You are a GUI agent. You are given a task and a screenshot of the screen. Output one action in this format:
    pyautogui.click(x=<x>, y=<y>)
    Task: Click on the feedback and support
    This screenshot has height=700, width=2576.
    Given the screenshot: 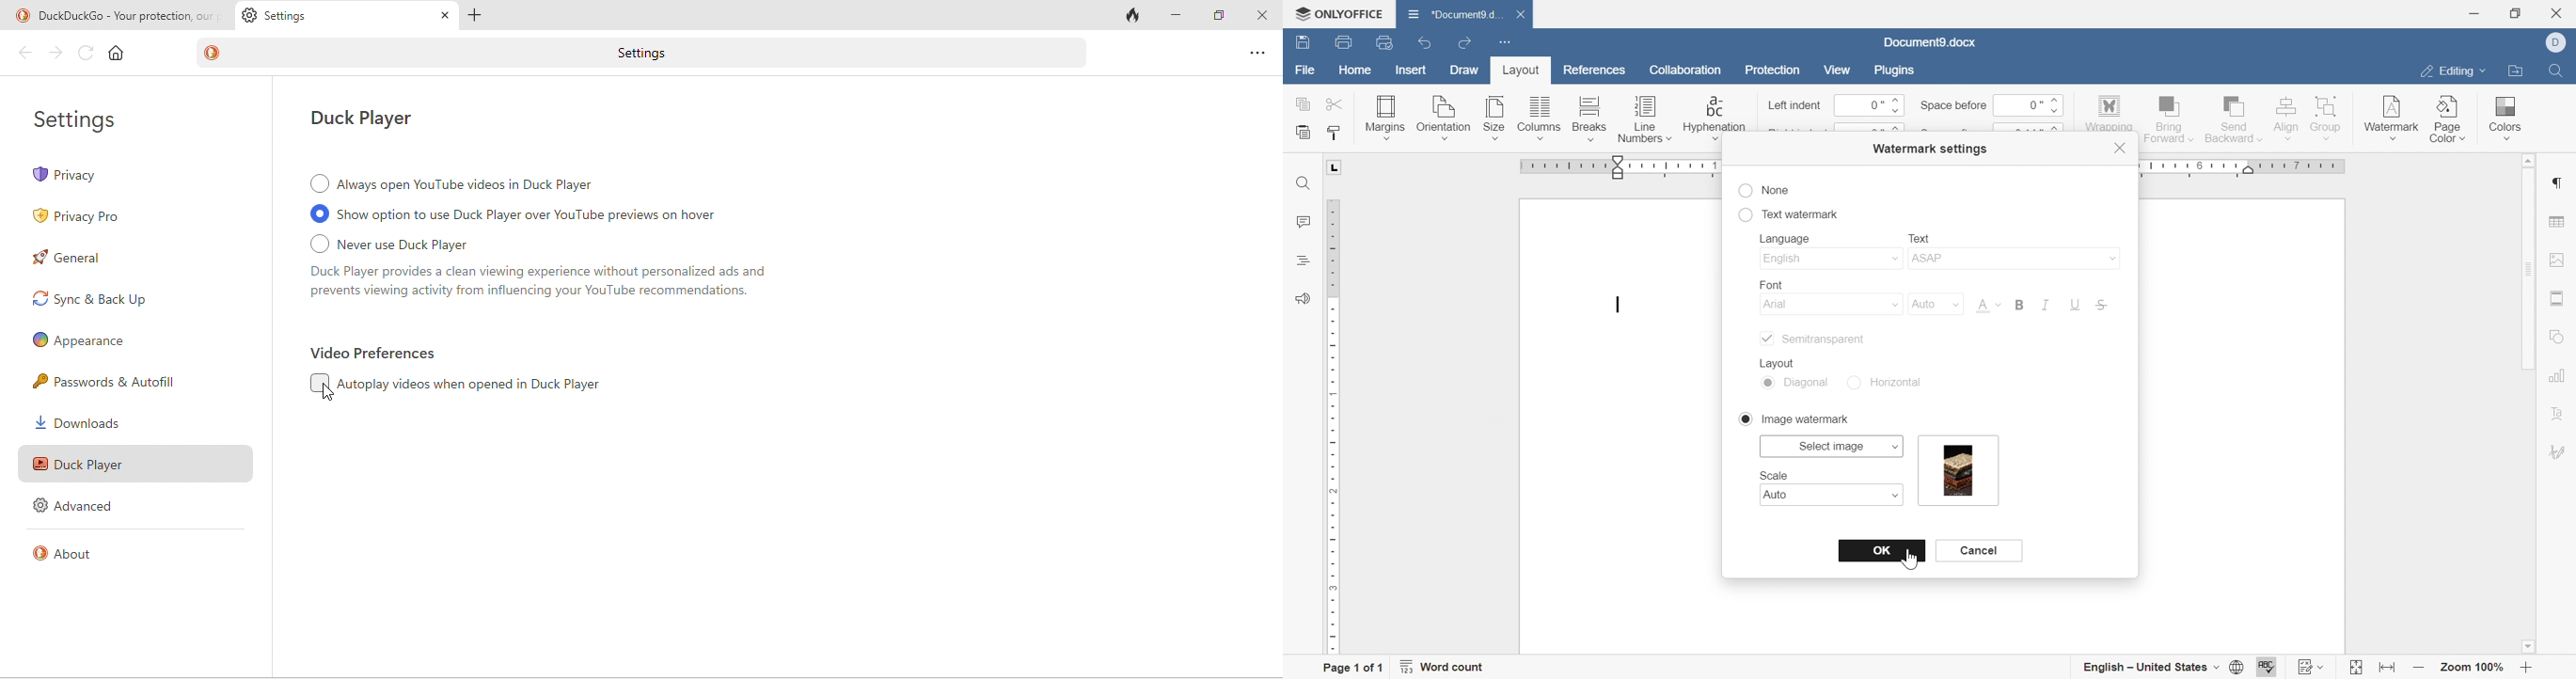 What is the action you would take?
    pyautogui.click(x=1302, y=299)
    